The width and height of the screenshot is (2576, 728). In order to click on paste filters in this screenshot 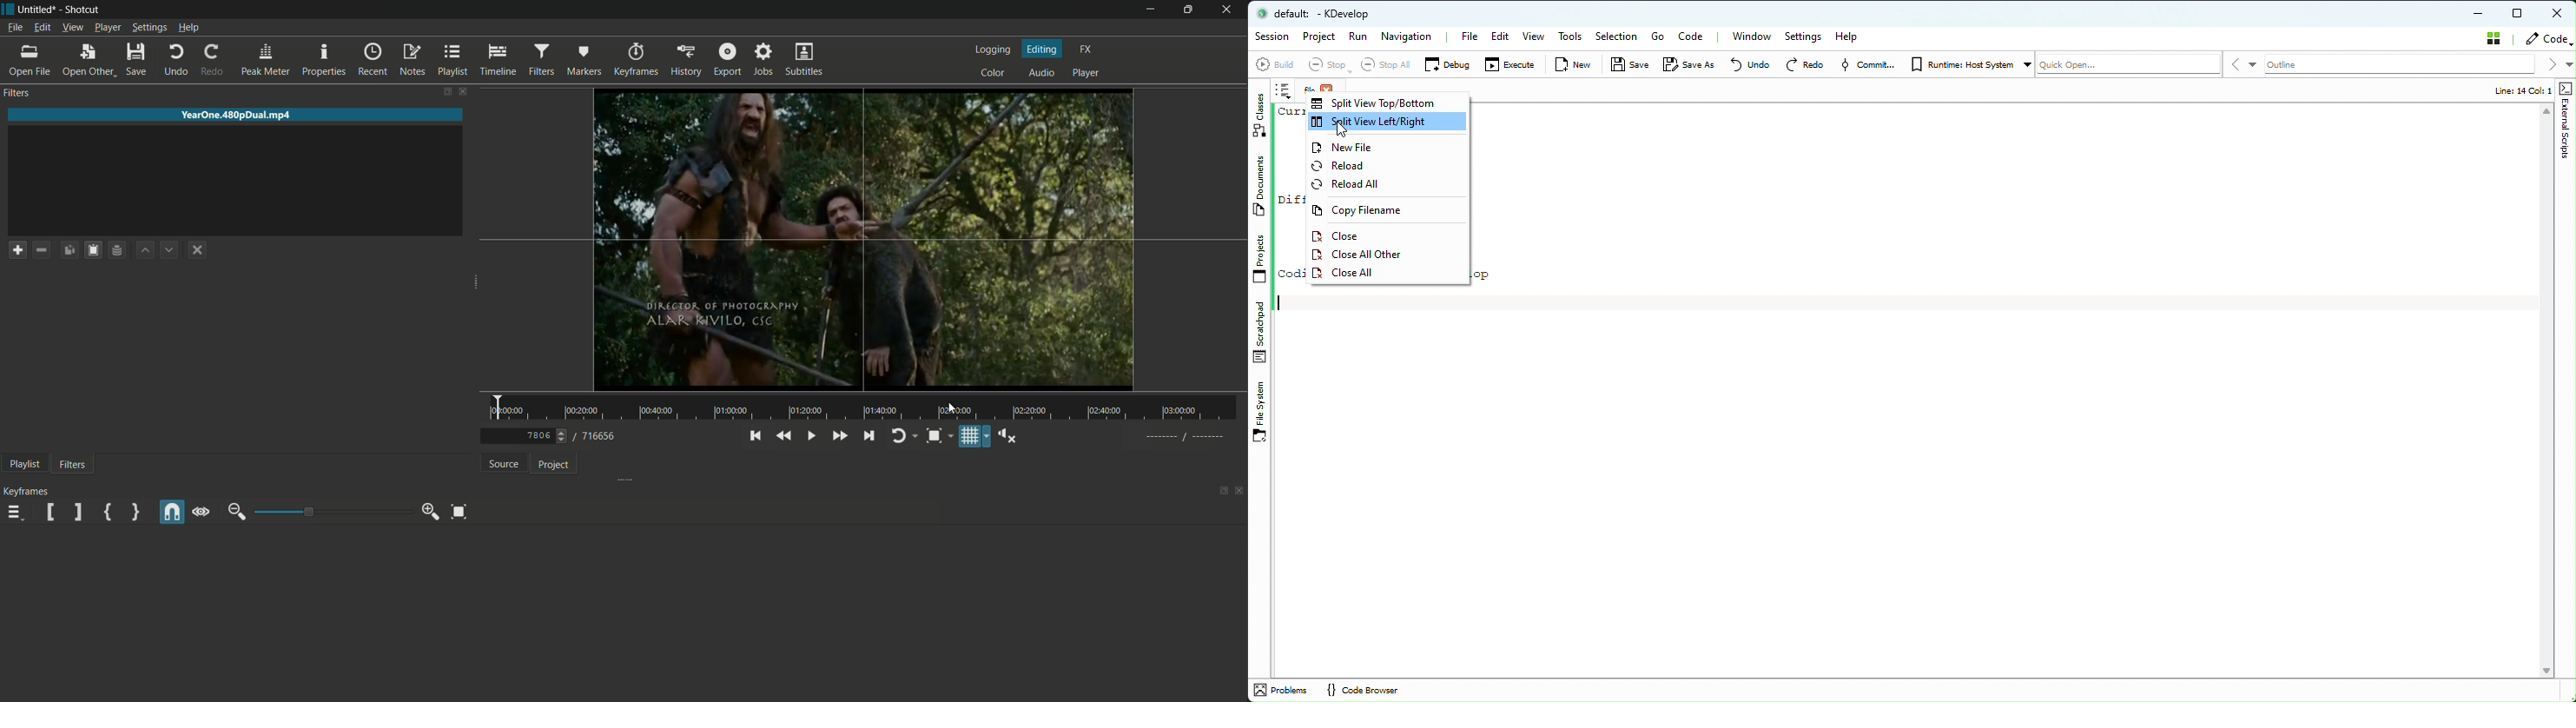, I will do `click(93, 250)`.